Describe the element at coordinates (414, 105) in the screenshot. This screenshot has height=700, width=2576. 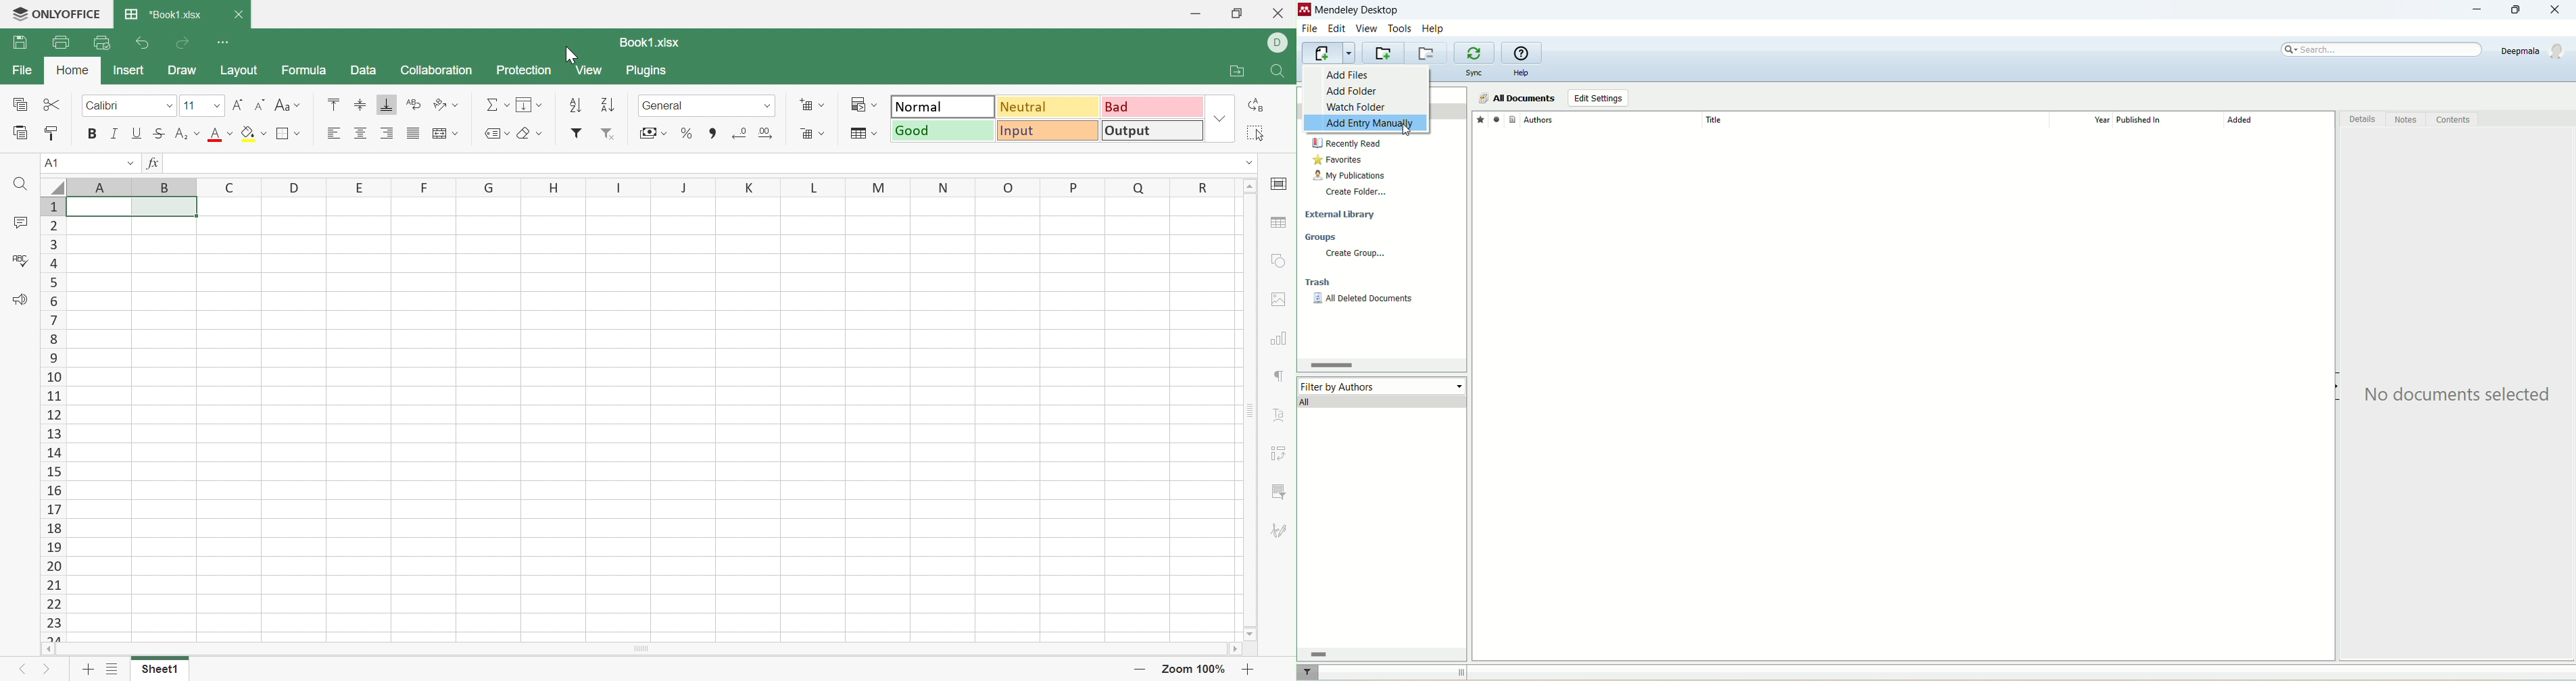
I see `Wrap Text` at that location.